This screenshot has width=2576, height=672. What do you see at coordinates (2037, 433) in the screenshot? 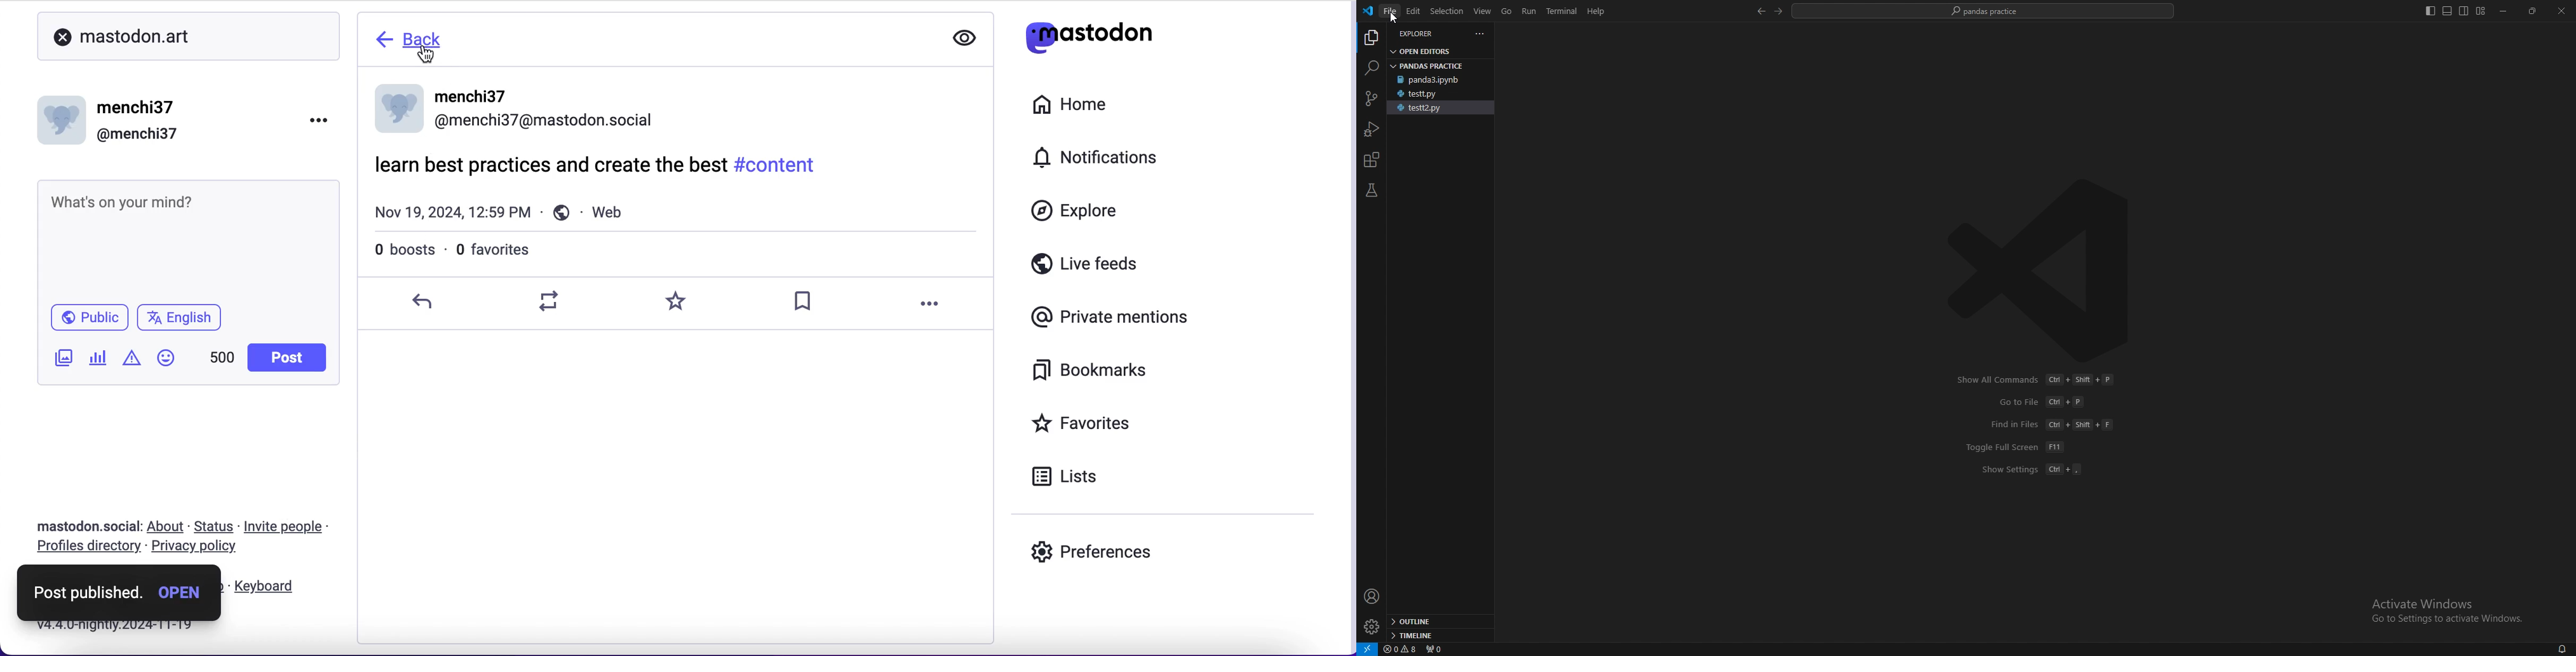
I see `Show All Commands Ct + Shift + P
GotoFile Cl +P
Find in Files (Ct + Shit + F
Toggle Full Screen [FT
Show Settings (Cl +,` at bounding box center [2037, 433].